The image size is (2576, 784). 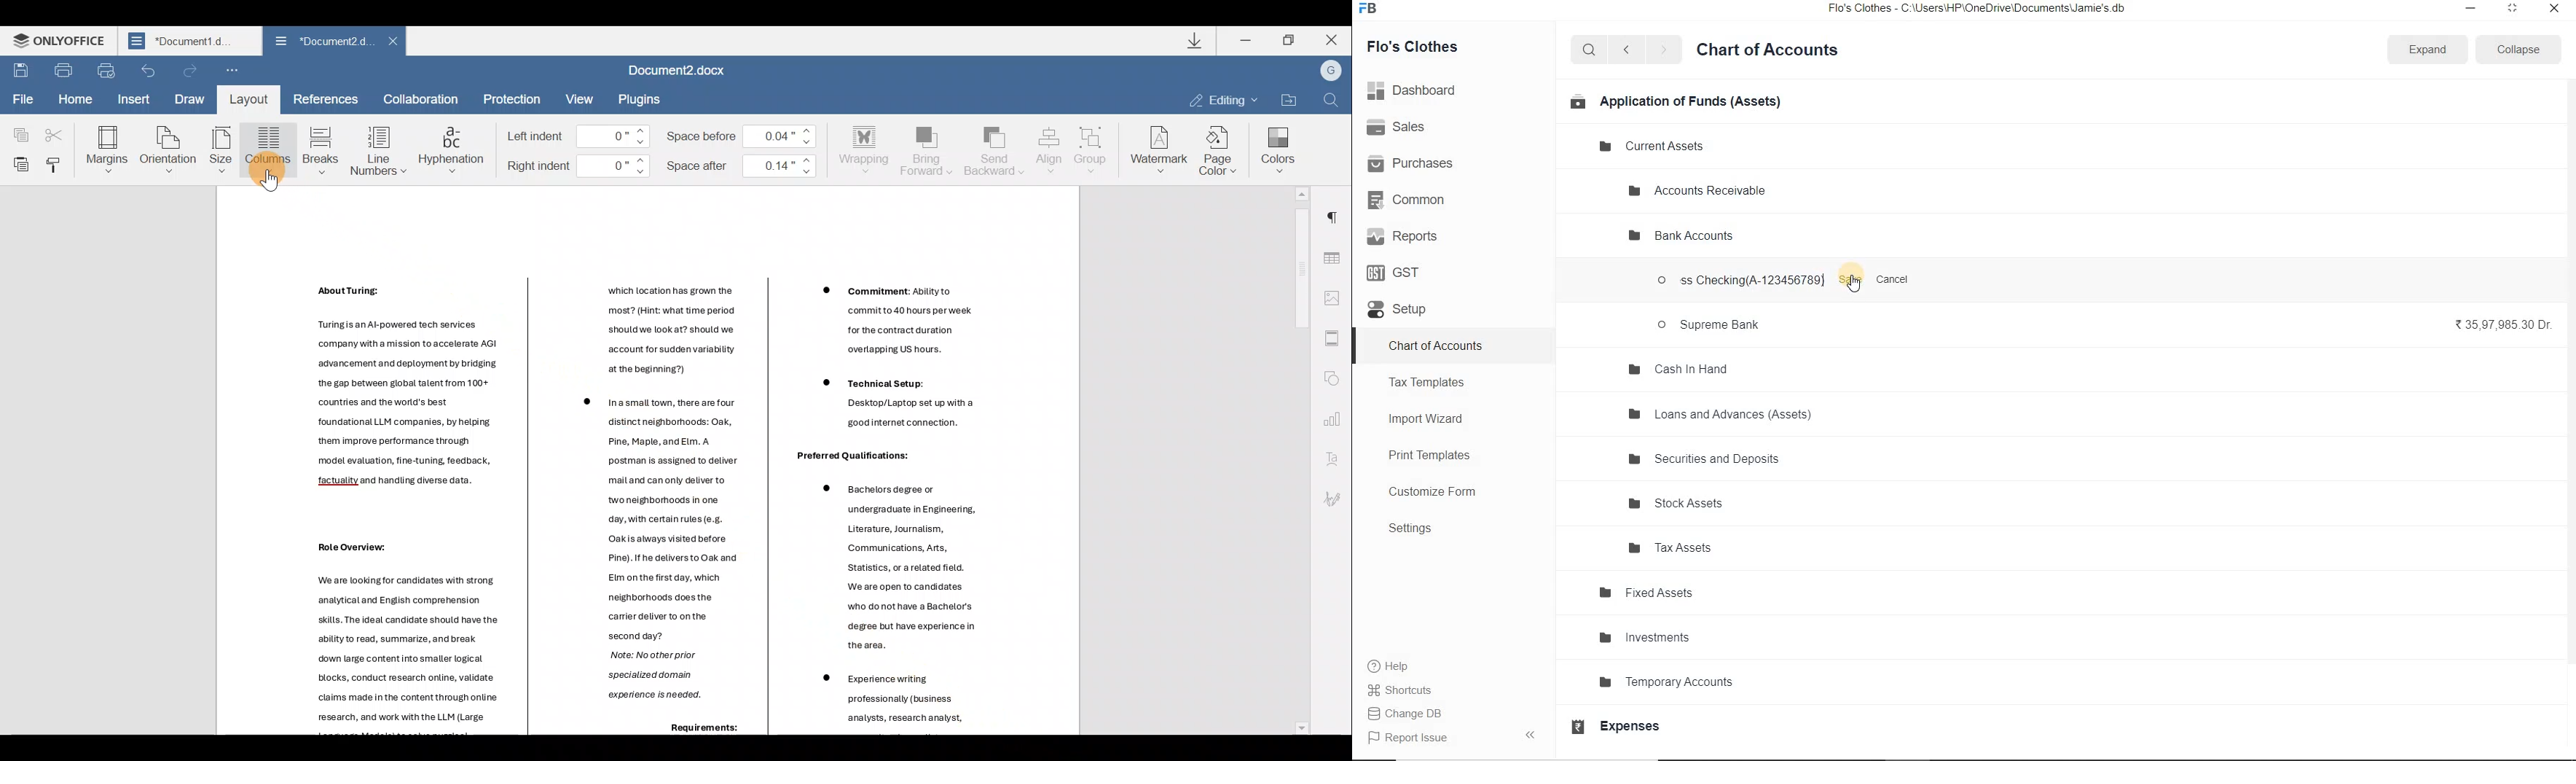 I want to click on Shortcuts, so click(x=1400, y=687).